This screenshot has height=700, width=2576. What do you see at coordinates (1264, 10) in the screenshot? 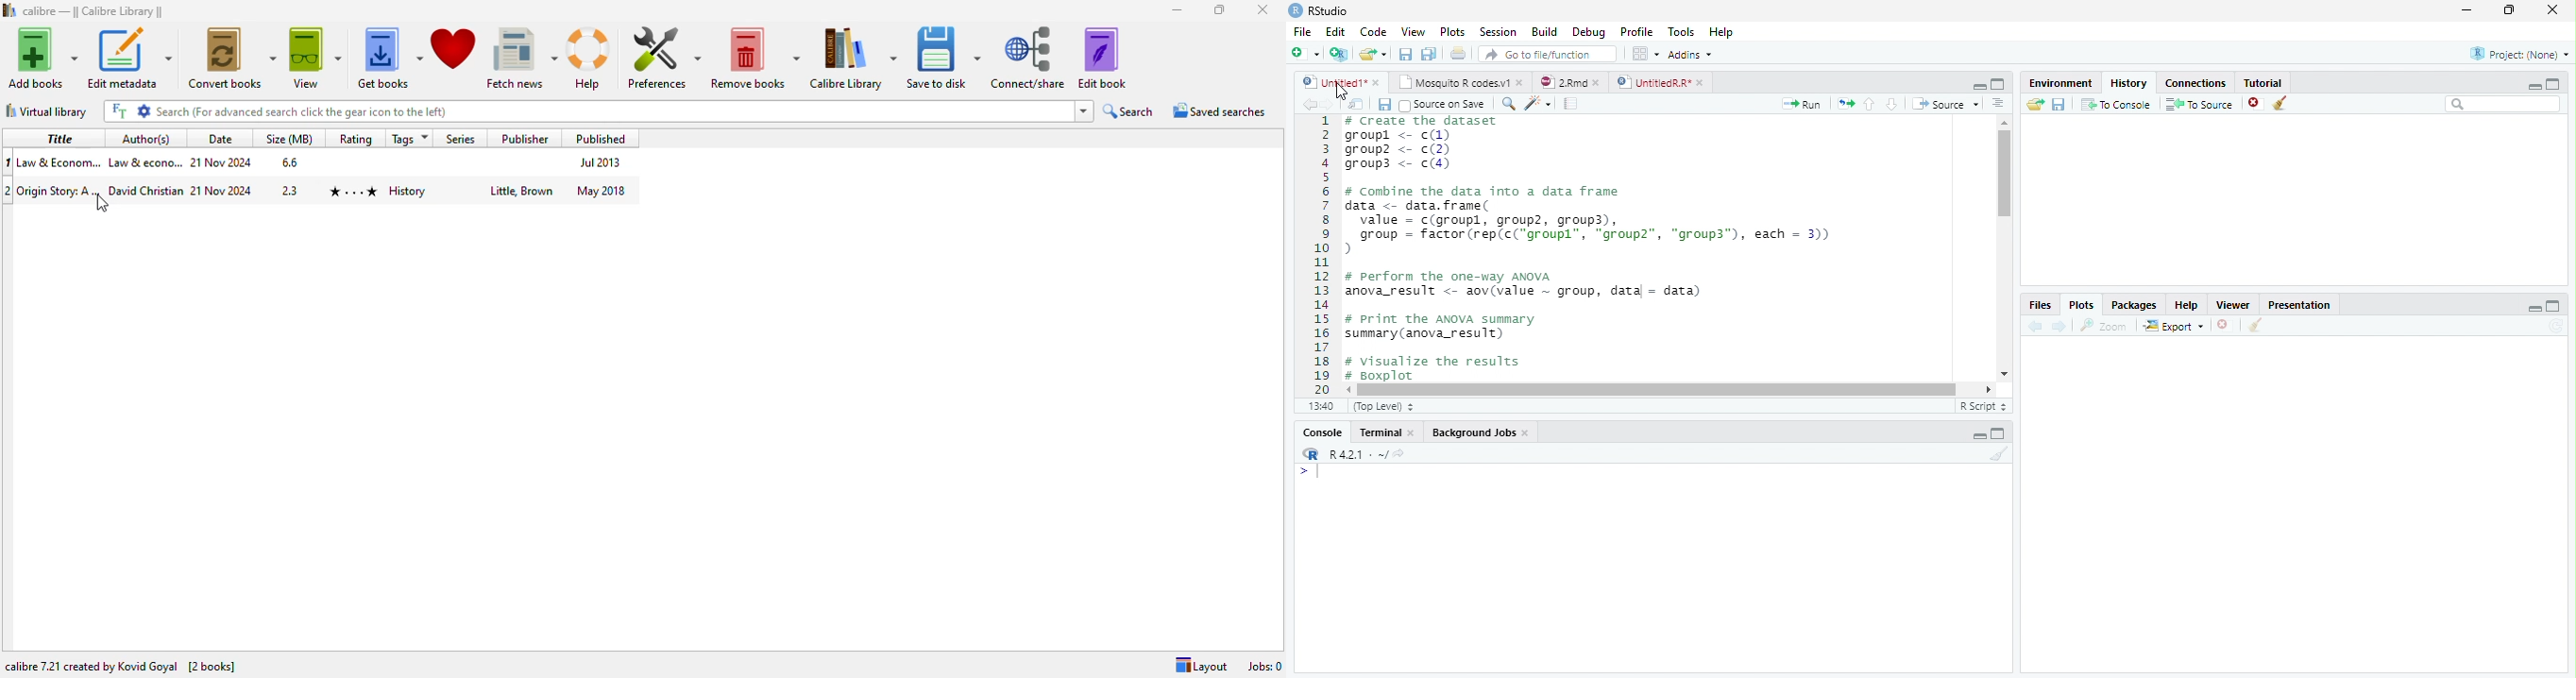
I see `close` at bounding box center [1264, 10].